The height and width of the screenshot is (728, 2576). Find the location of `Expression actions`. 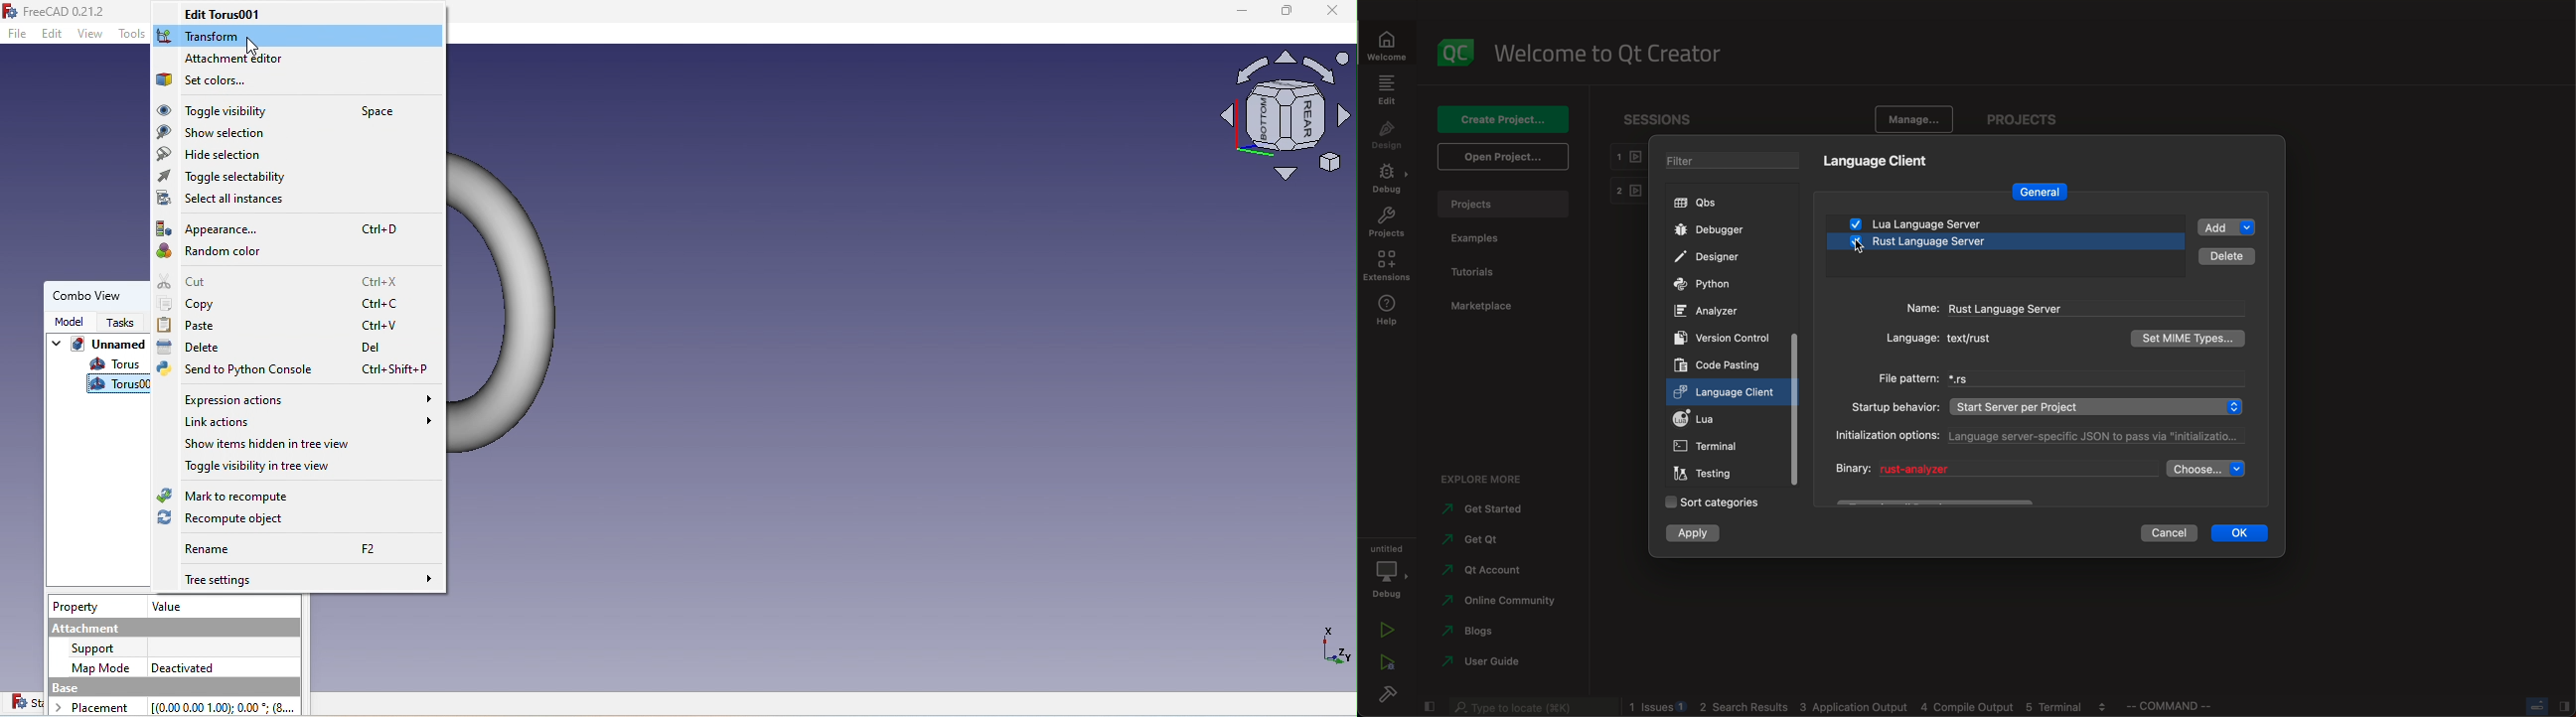

Expression actions is located at coordinates (304, 399).